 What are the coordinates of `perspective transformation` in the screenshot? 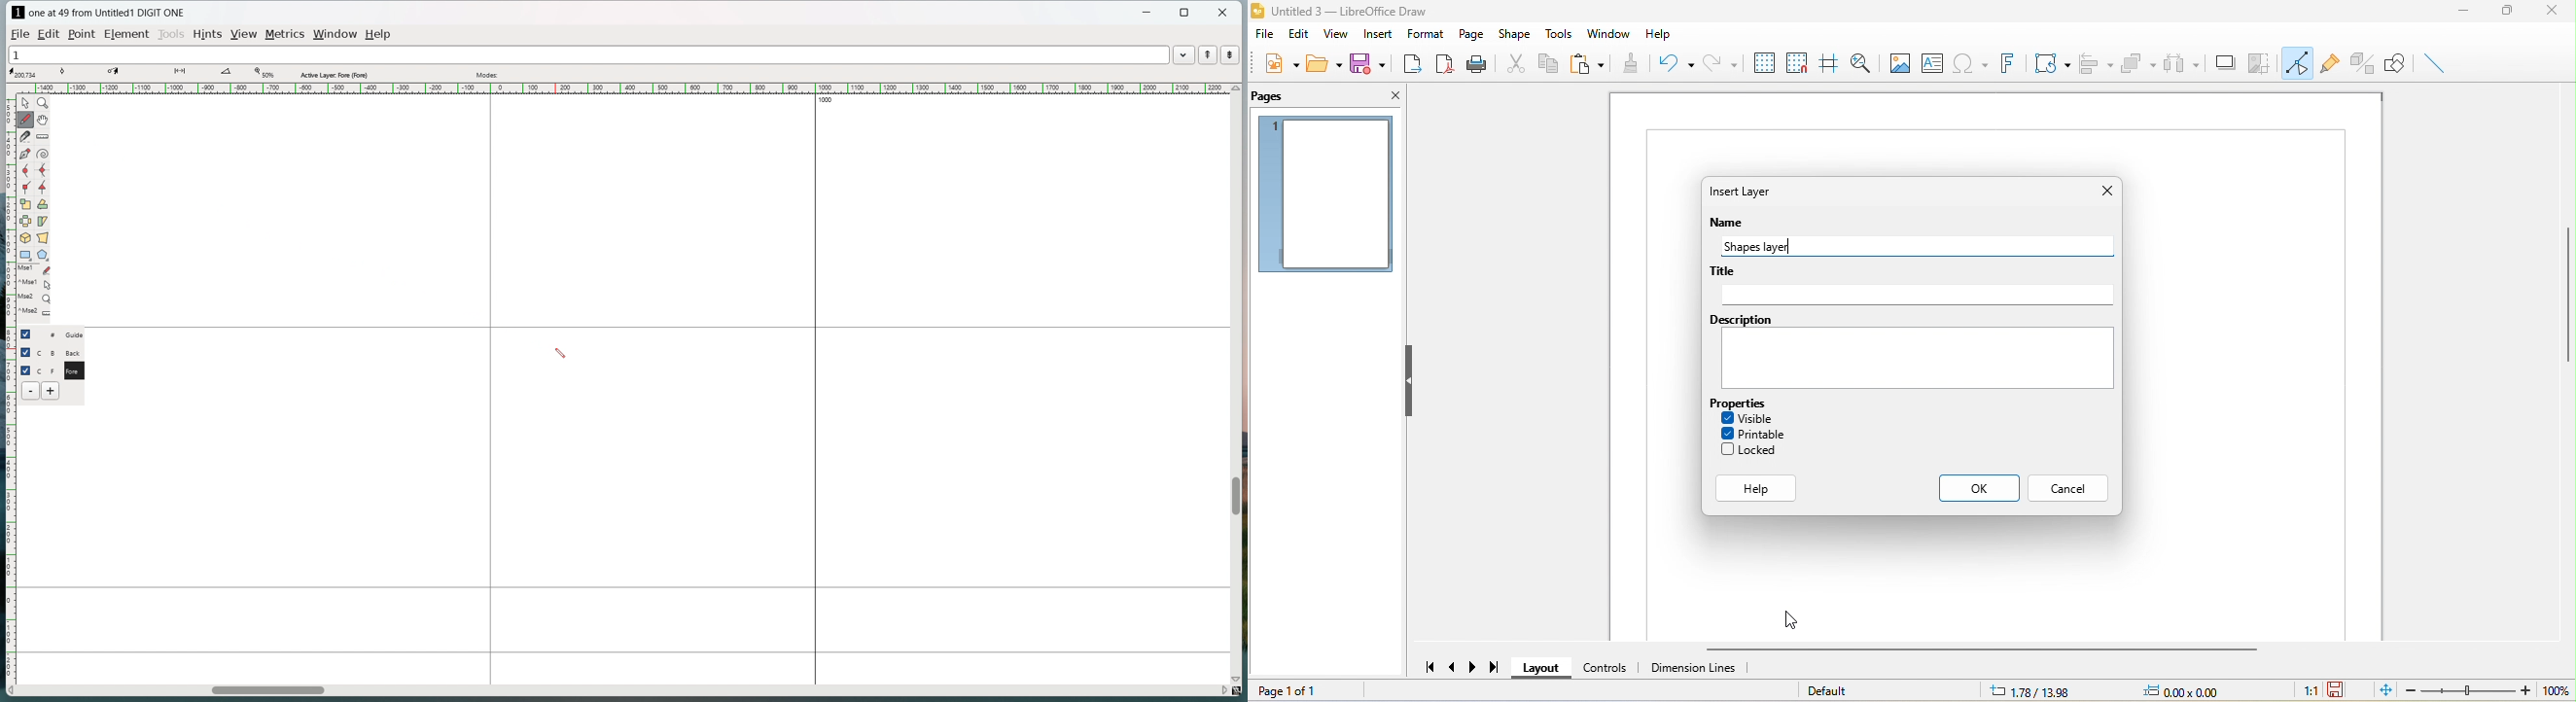 It's located at (42, 237).